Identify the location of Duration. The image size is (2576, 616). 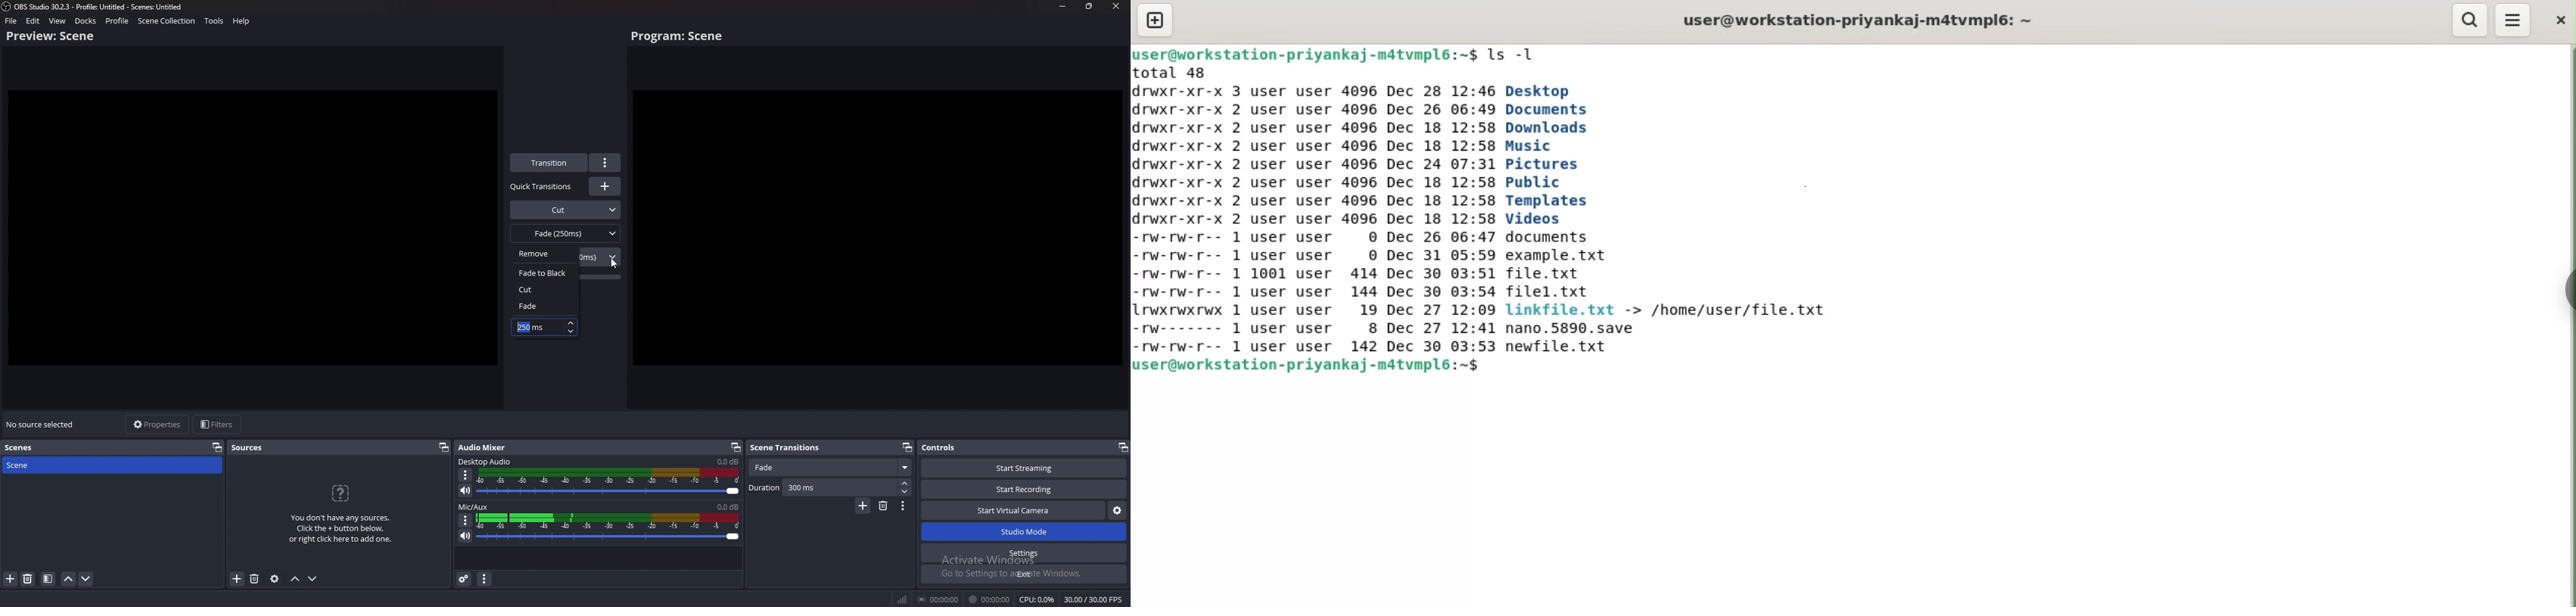
(830, 488).